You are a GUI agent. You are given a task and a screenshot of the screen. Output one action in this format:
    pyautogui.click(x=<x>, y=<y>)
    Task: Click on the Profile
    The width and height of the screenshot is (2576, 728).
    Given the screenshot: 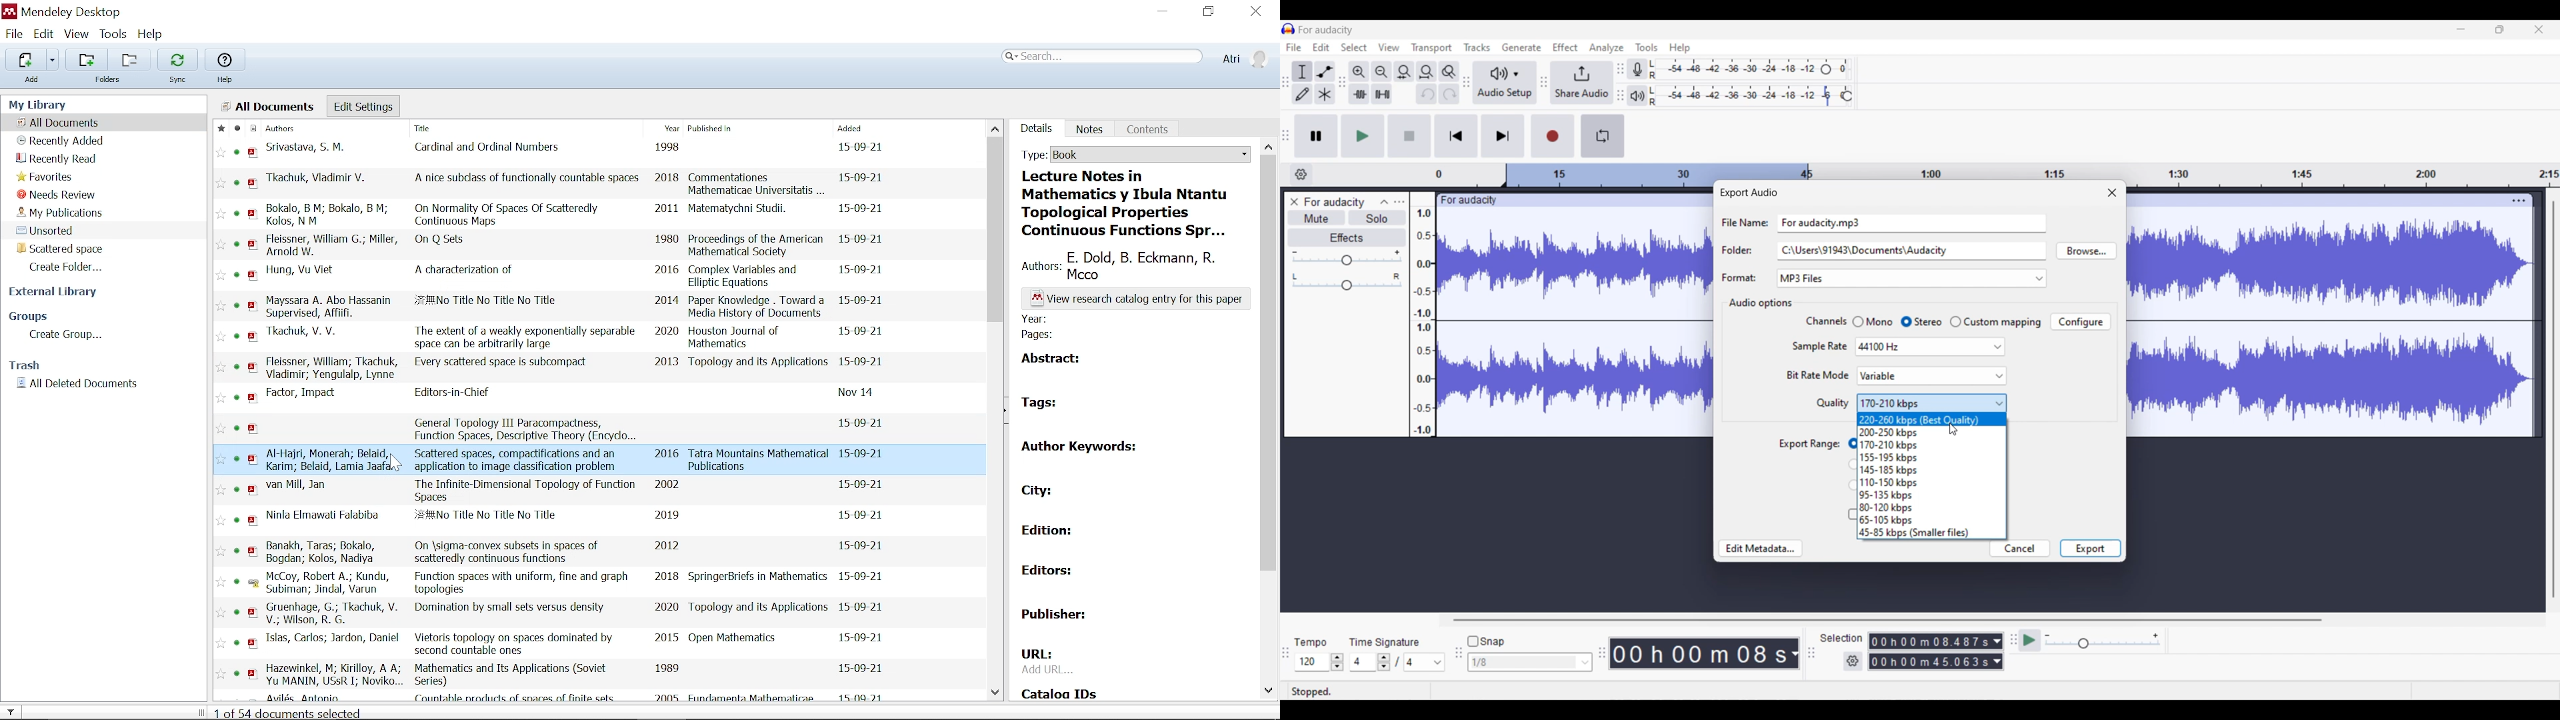 What is the action you would take?
    pyautogui.click(x=1244, y=59)
    